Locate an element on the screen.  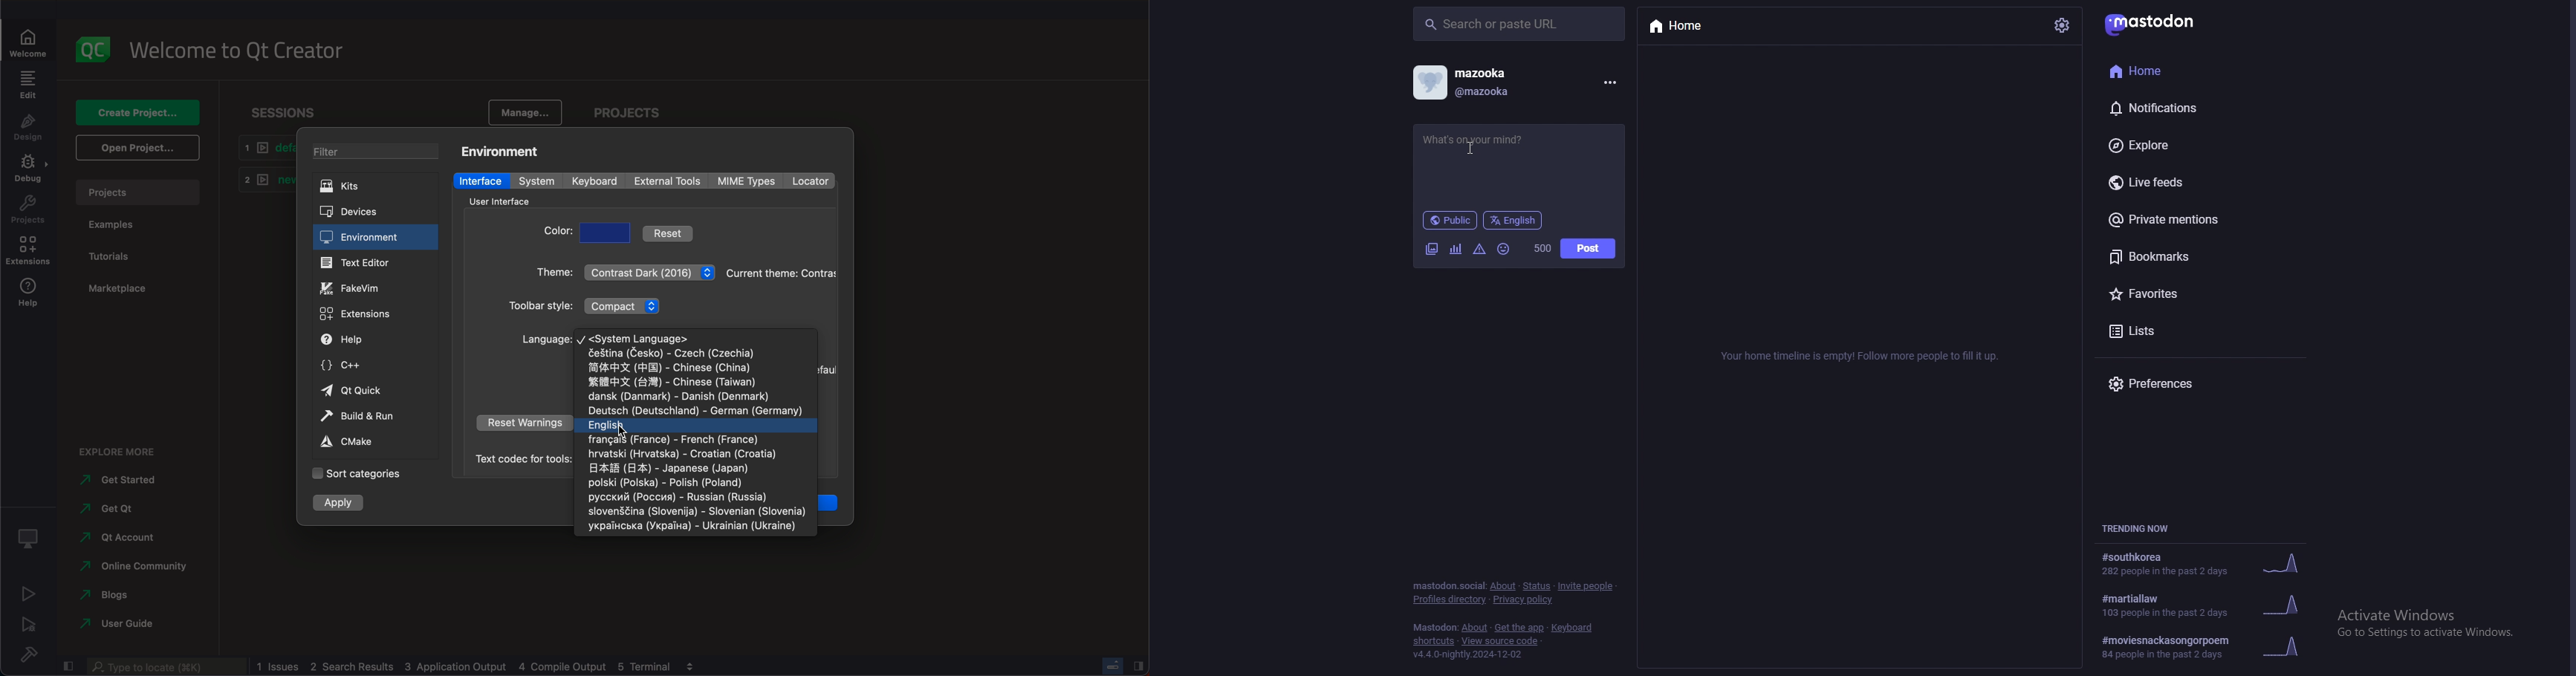
mastodon is located at coordinates (2173, 23).